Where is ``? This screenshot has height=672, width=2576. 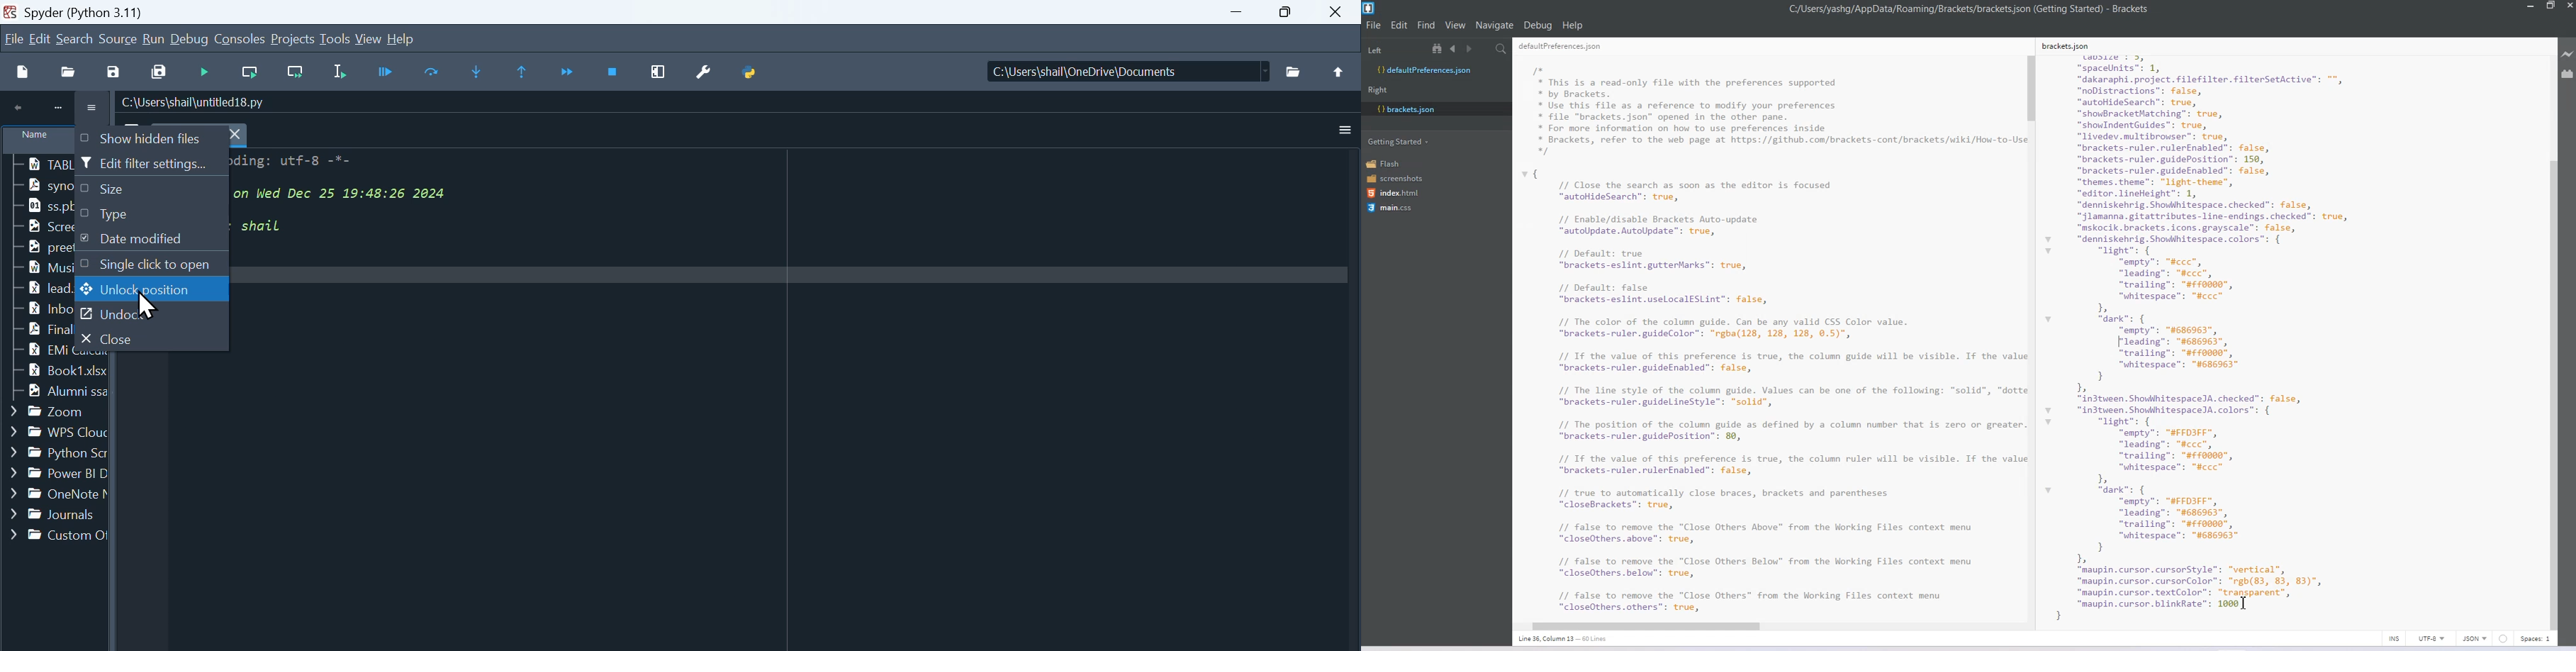
 is located at coordinates (294, 40).